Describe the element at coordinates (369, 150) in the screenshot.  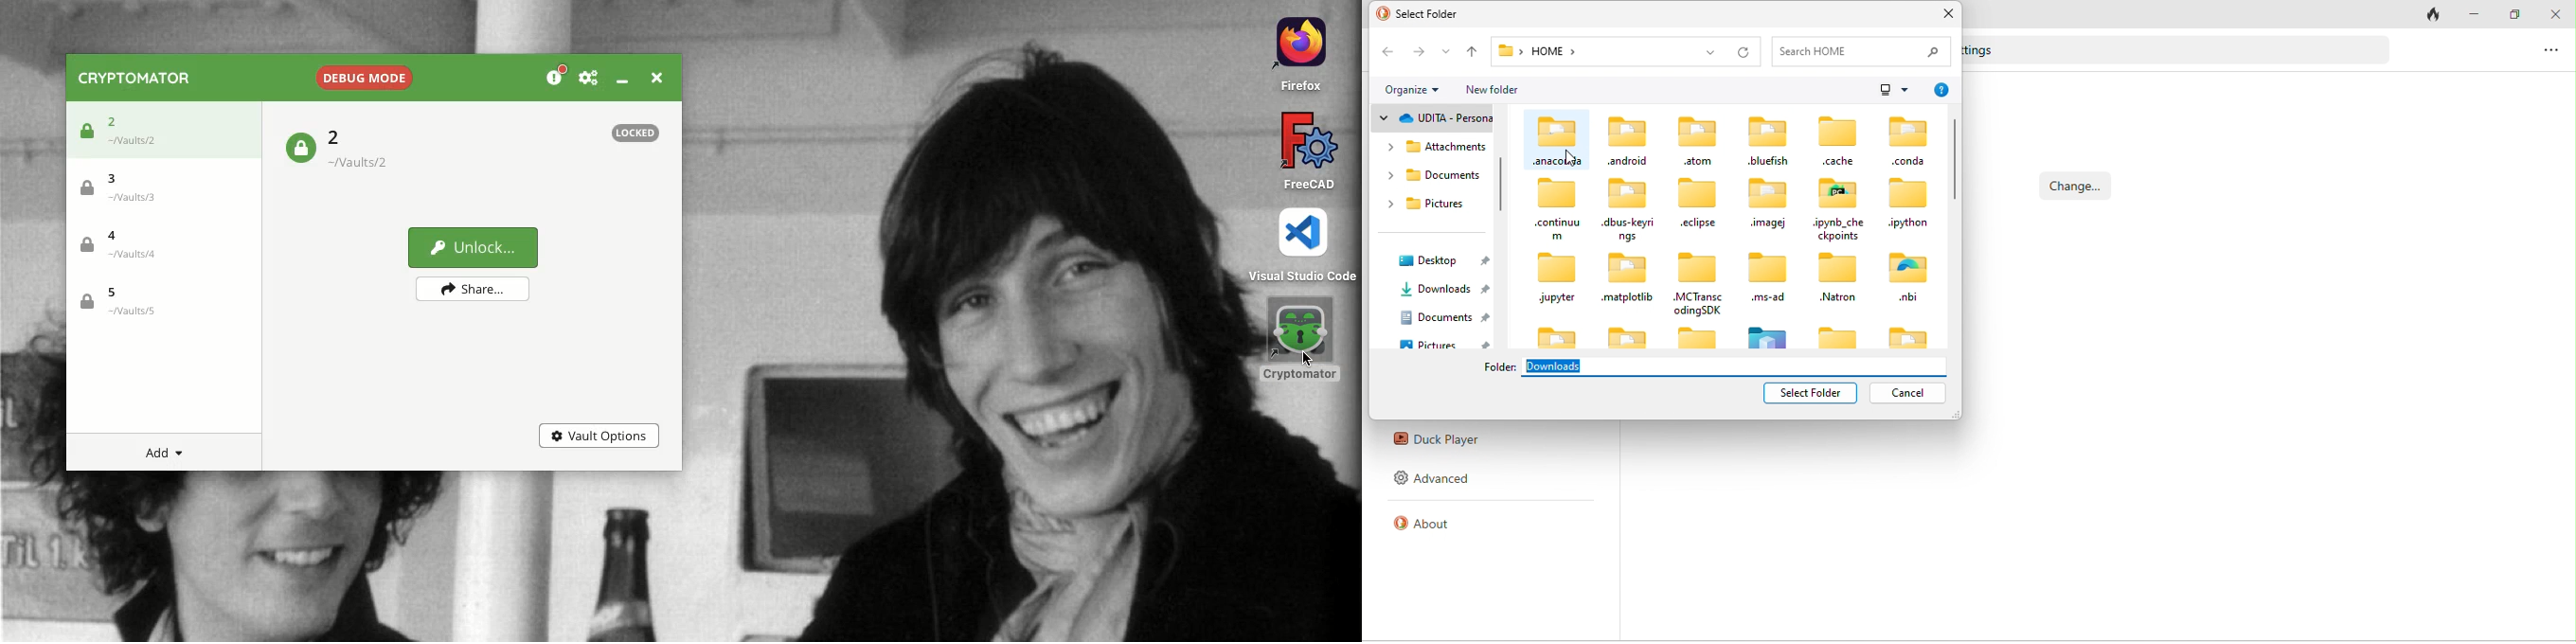
I see `Vault 2` at that location.